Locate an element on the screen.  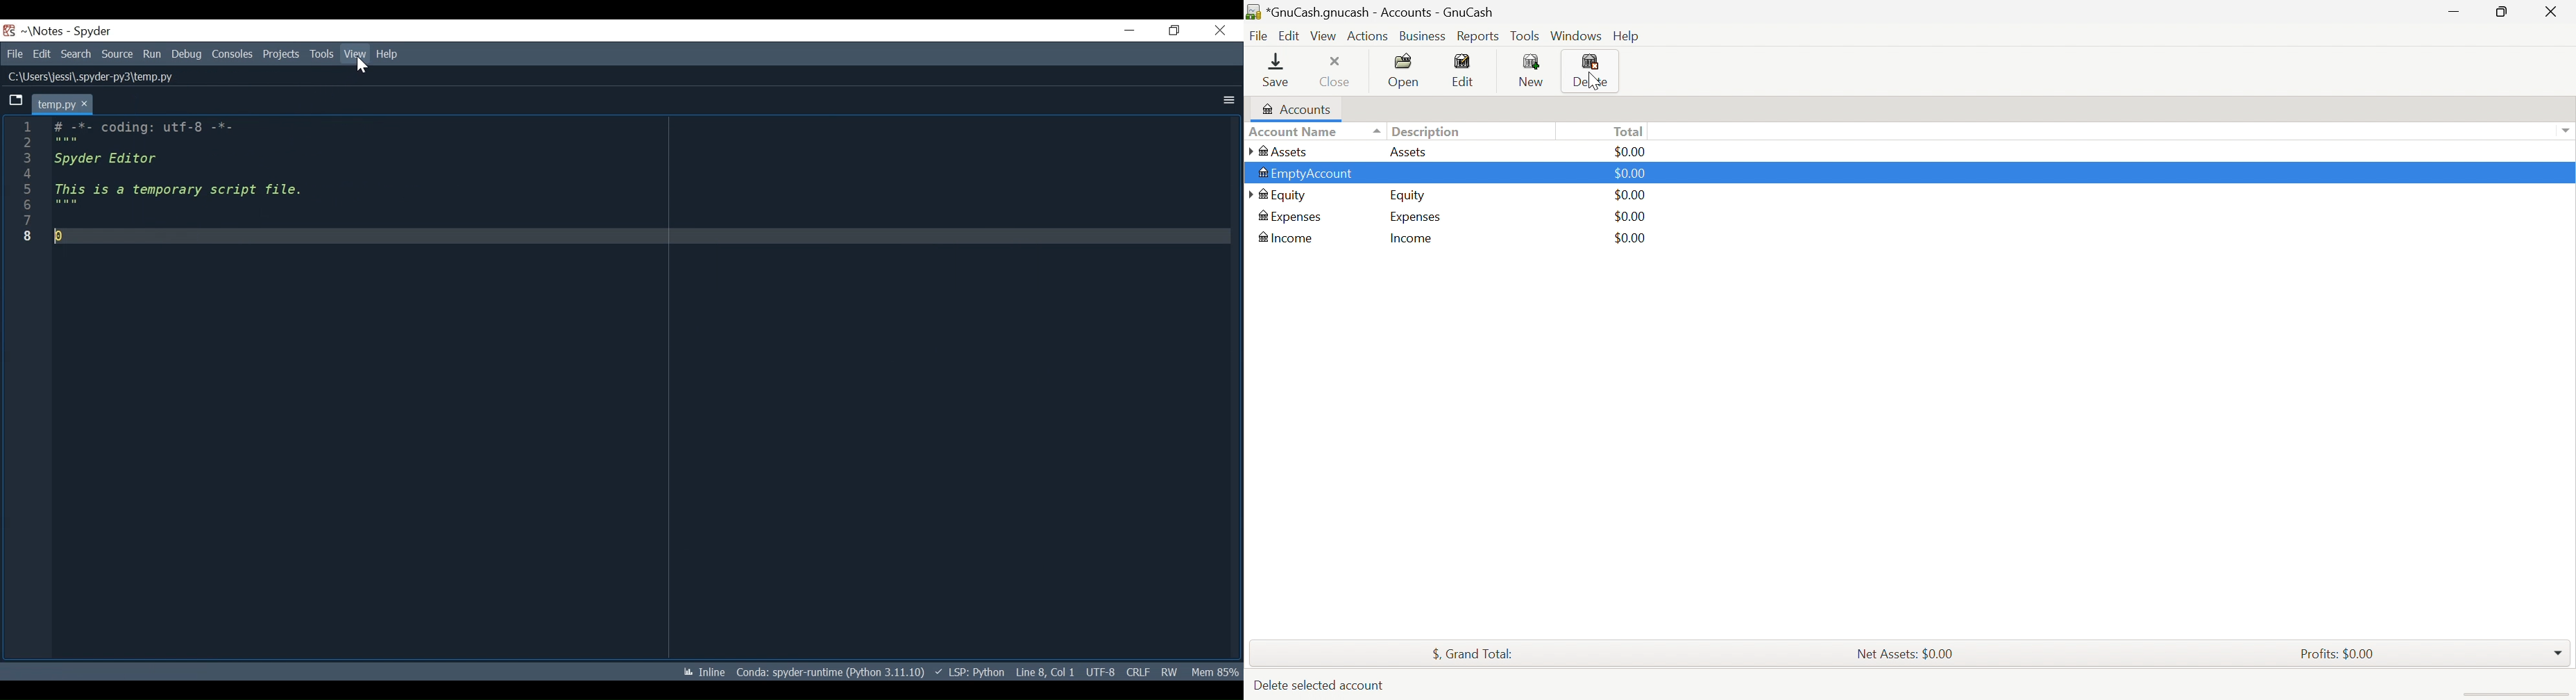
Line 8, Col 1 is located at coordinates (1044, 673).